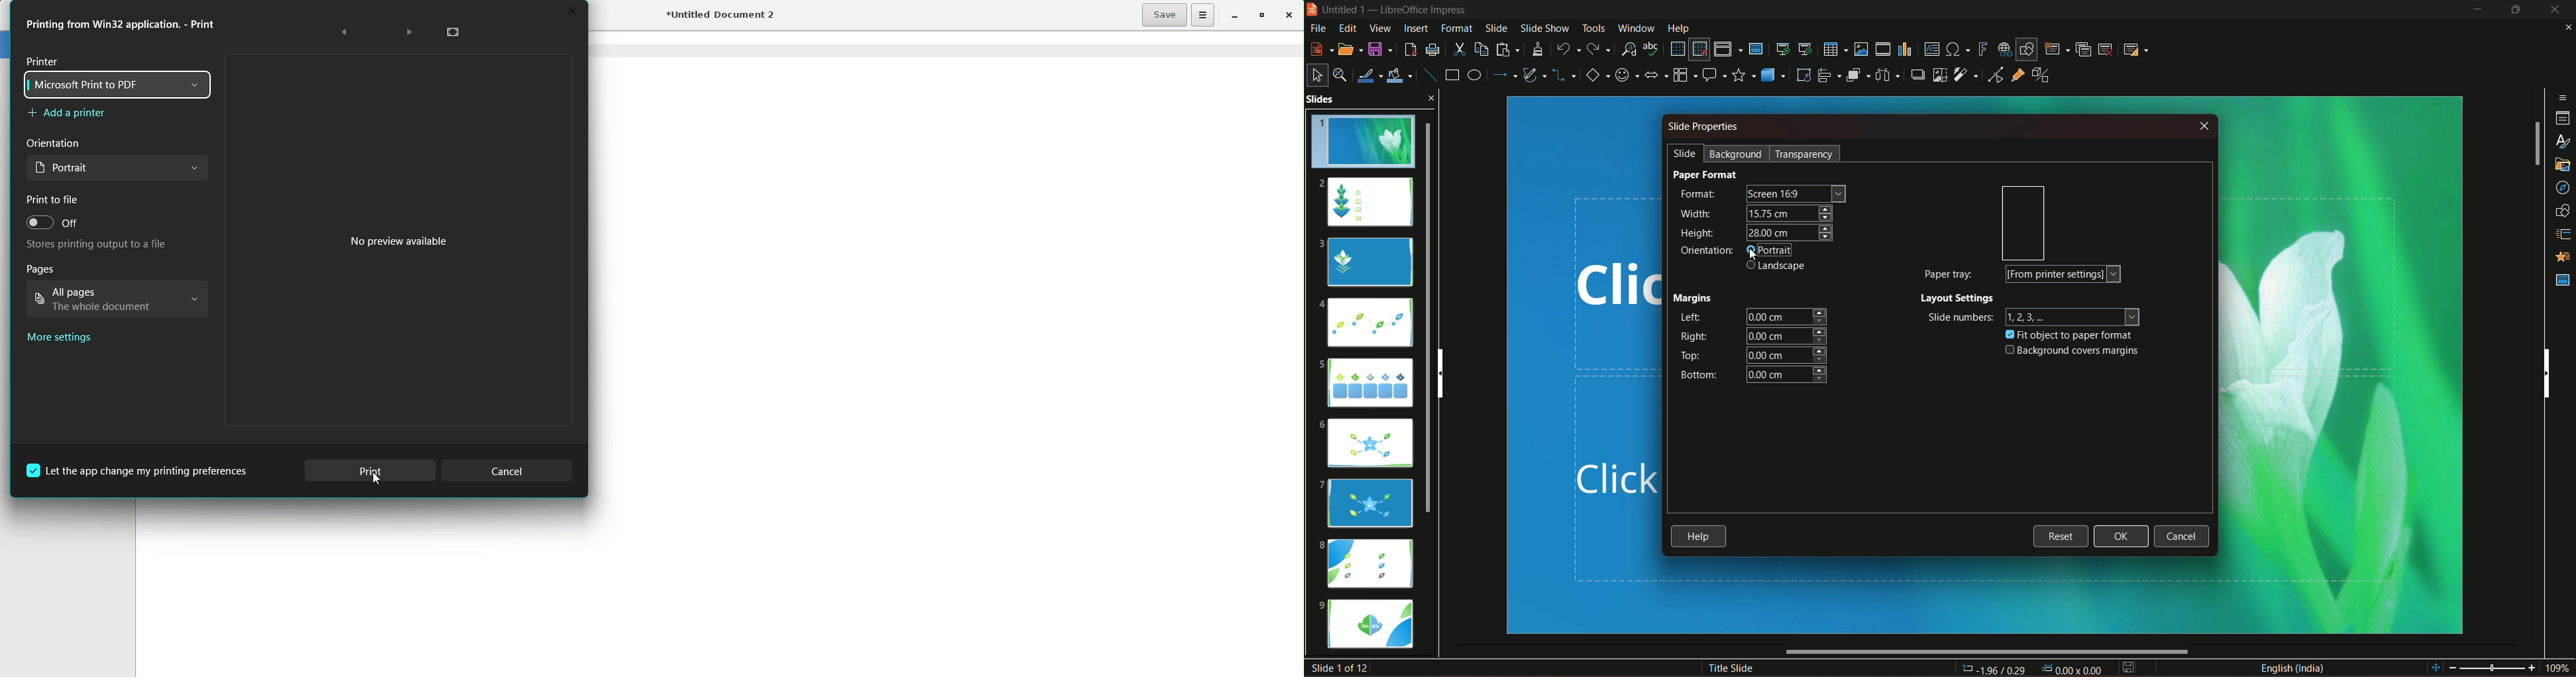 The width and height of the screenshot is (2576, 700). What do you see at coordinates (1988, 652) in the screenshot?
I see `horizontal scroll bar` at bounding box center [1988, 652].